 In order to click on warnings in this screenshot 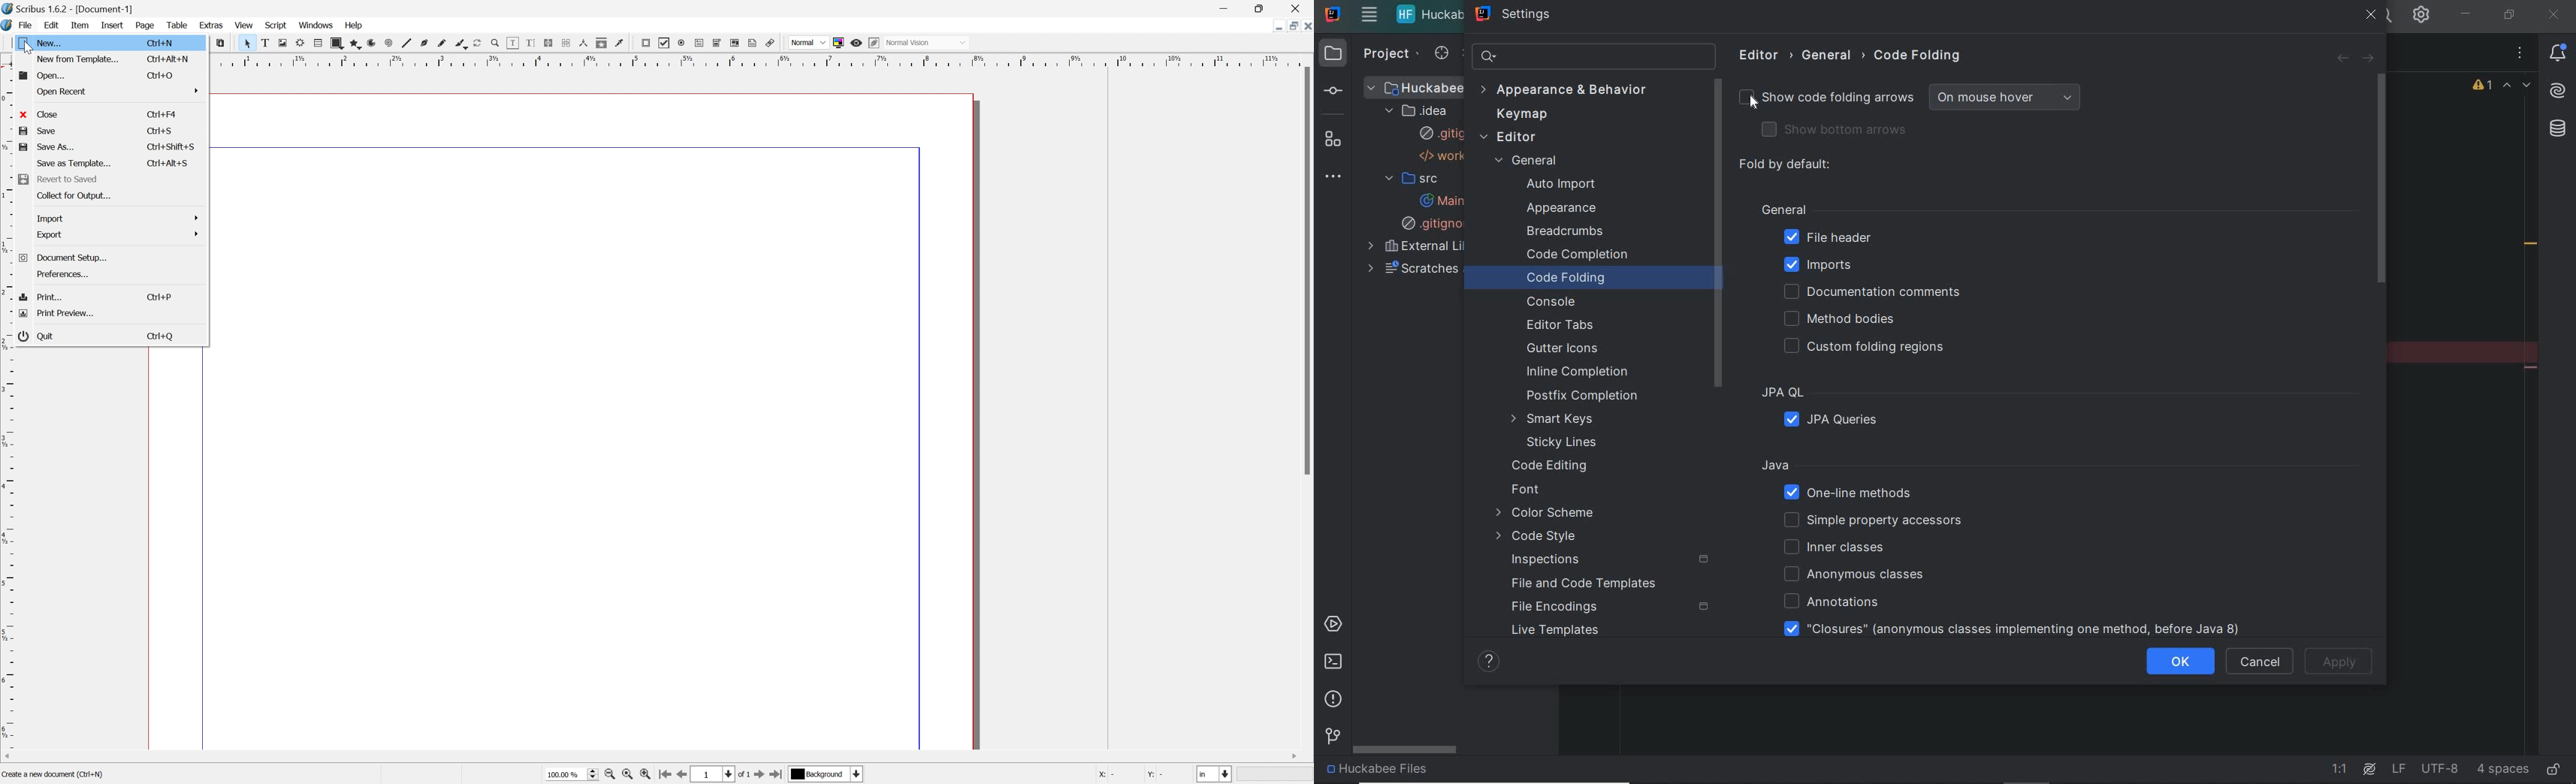, I will do `click(2481, 87)`.